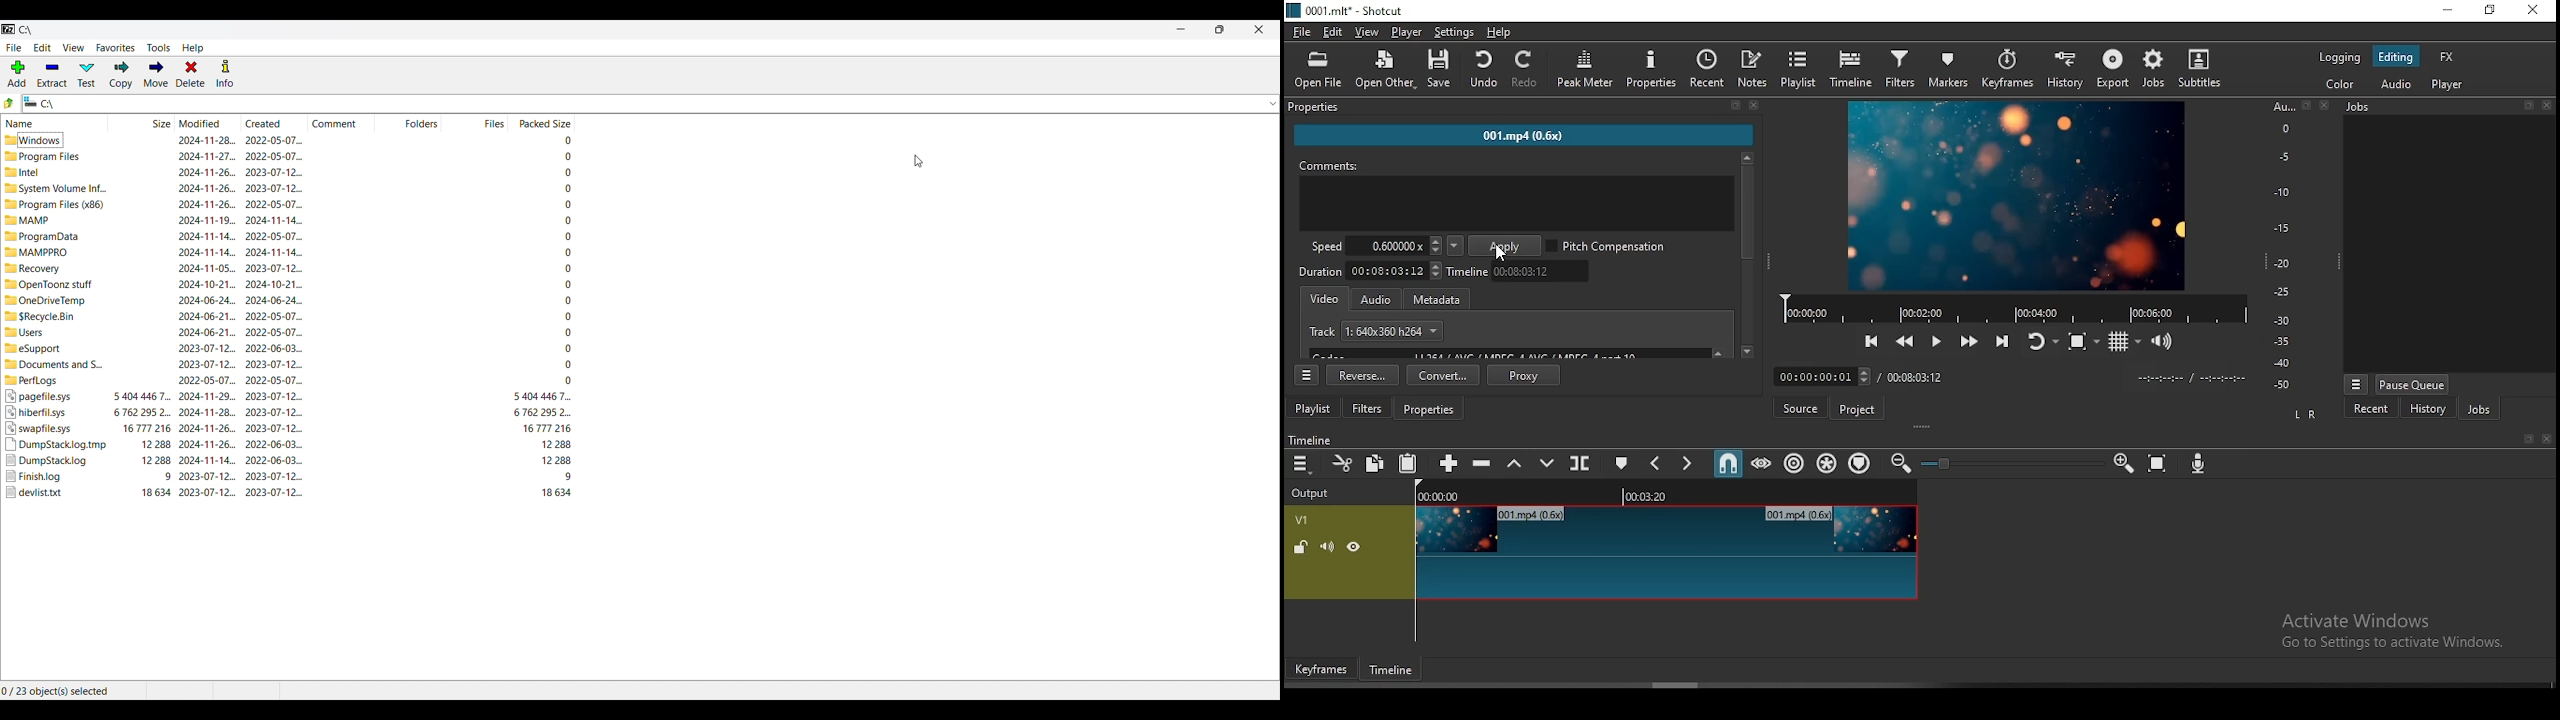 This screenshot has height=728, width=2576. Describe the element at coordinates (1323, 669) in the screenshot. I see `keyframes` at that location.